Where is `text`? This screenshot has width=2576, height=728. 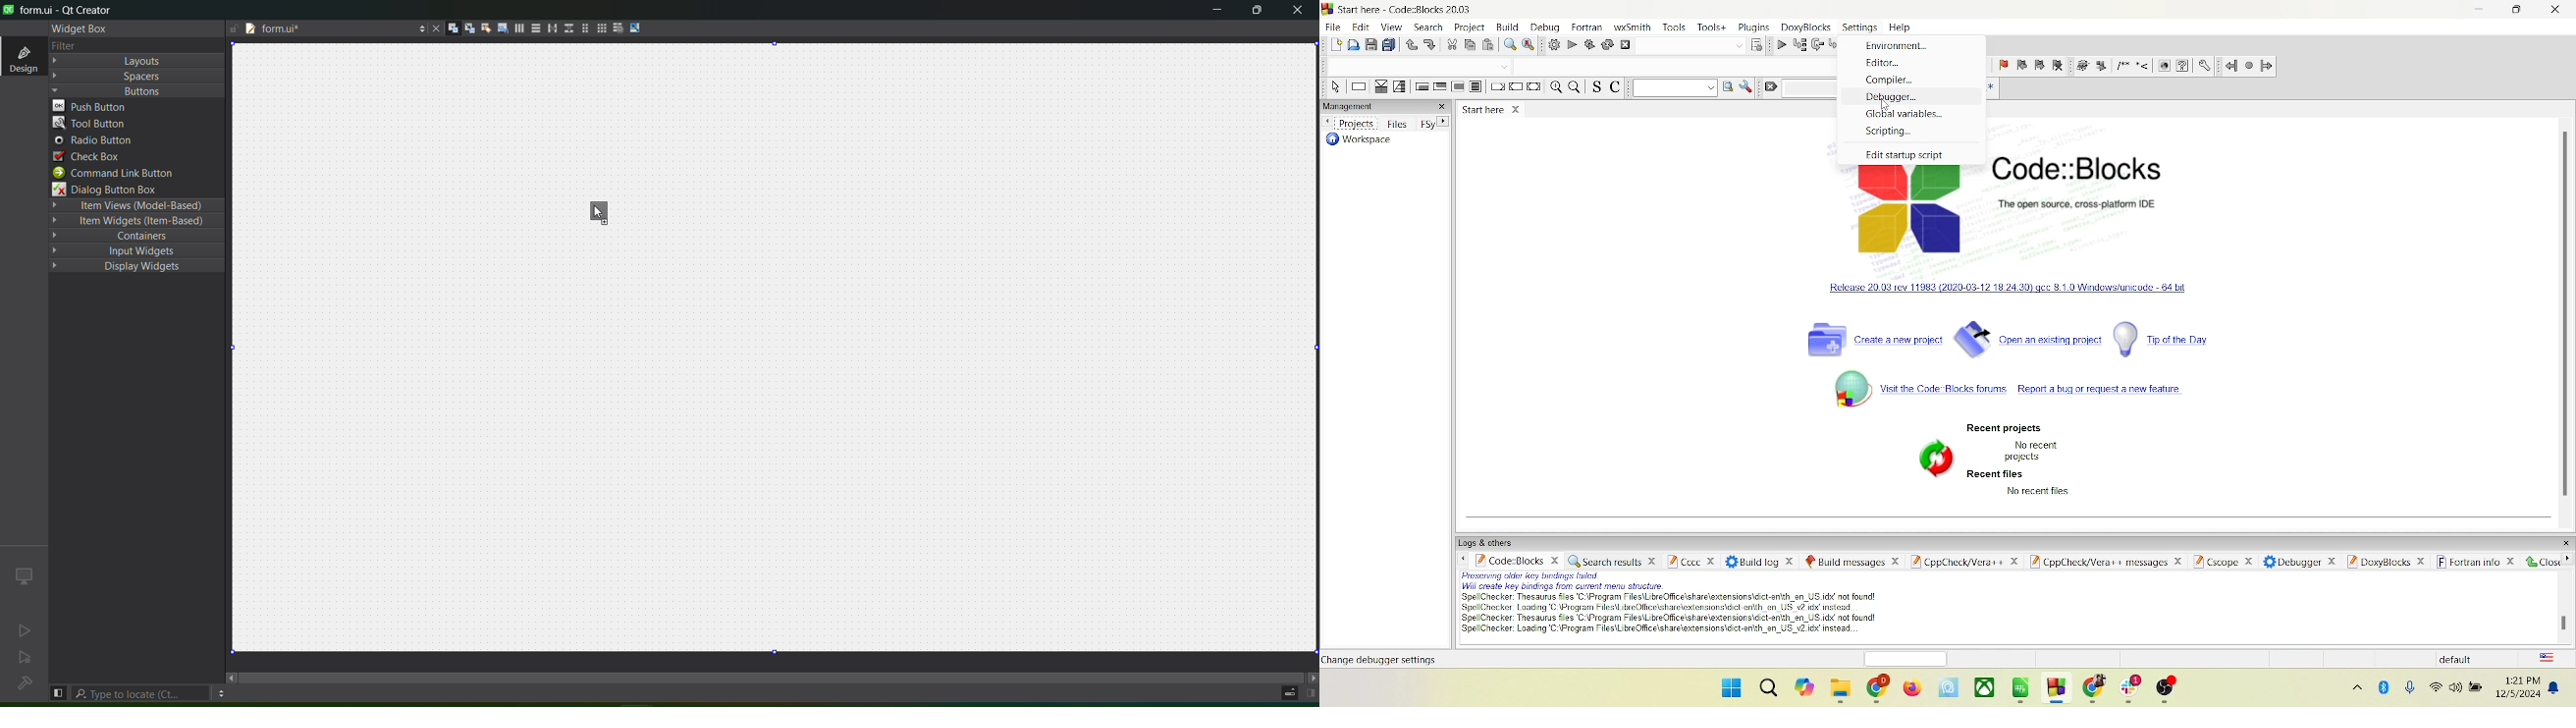
text is located at coordinates (2035, 451).